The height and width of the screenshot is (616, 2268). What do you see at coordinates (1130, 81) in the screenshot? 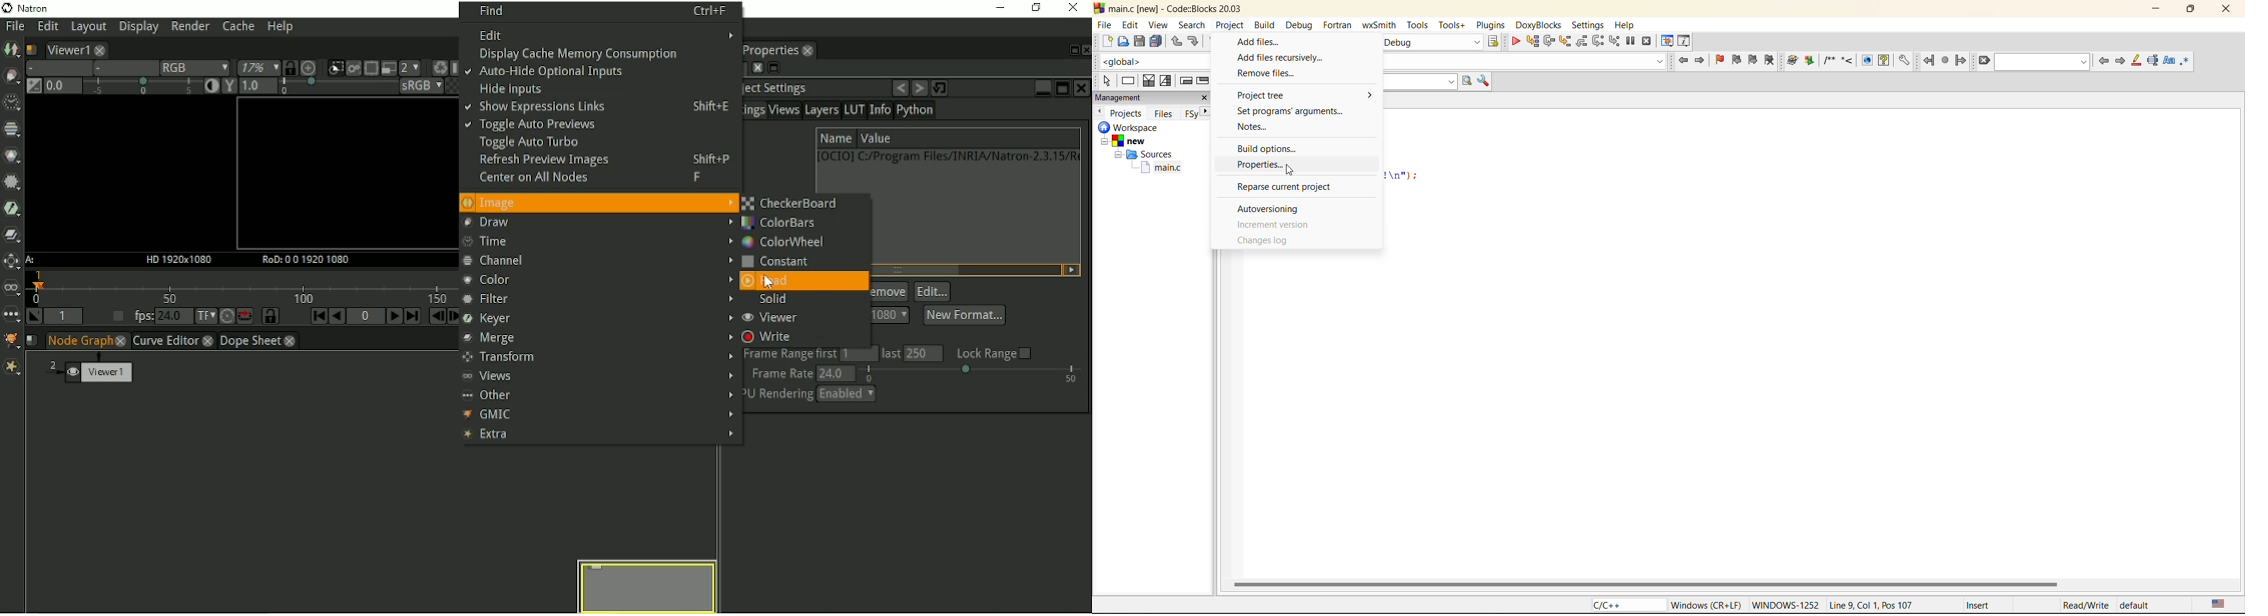
I see `instruction` at bounding box center [1130, 81].